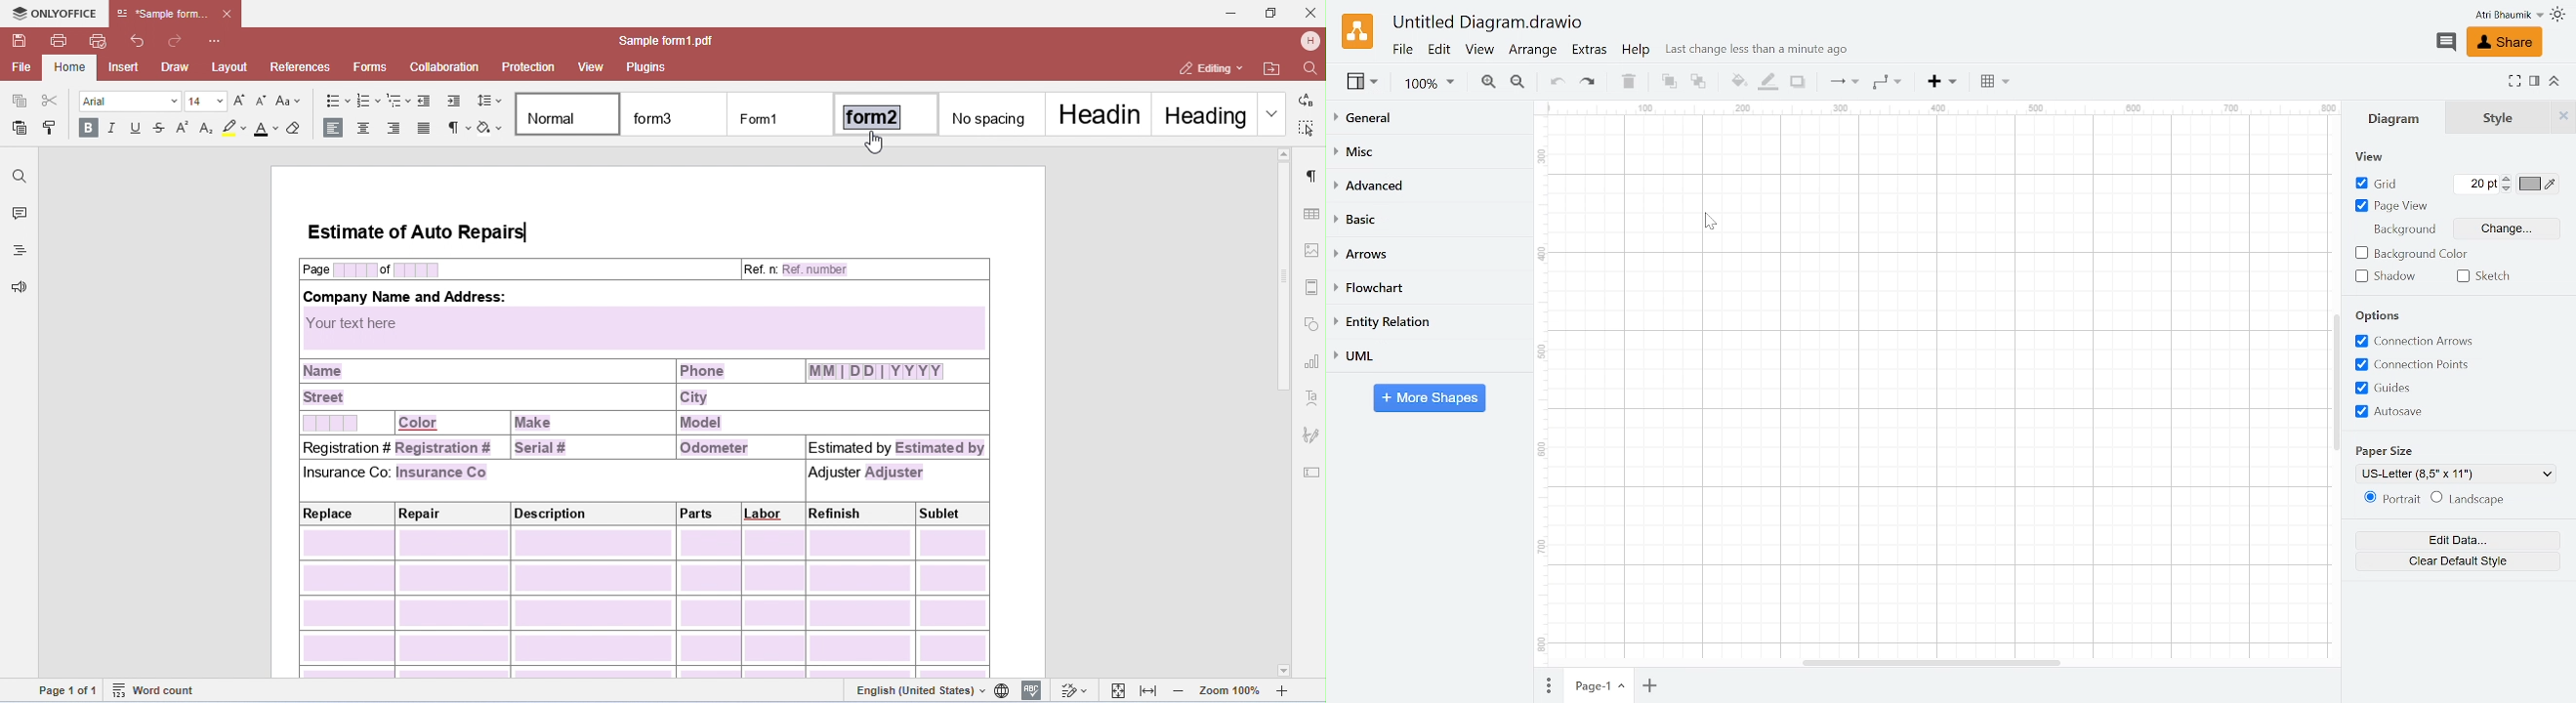  Describe the element at coordinates (1438, 51) in the screenshot. I see `Edit` at that location.